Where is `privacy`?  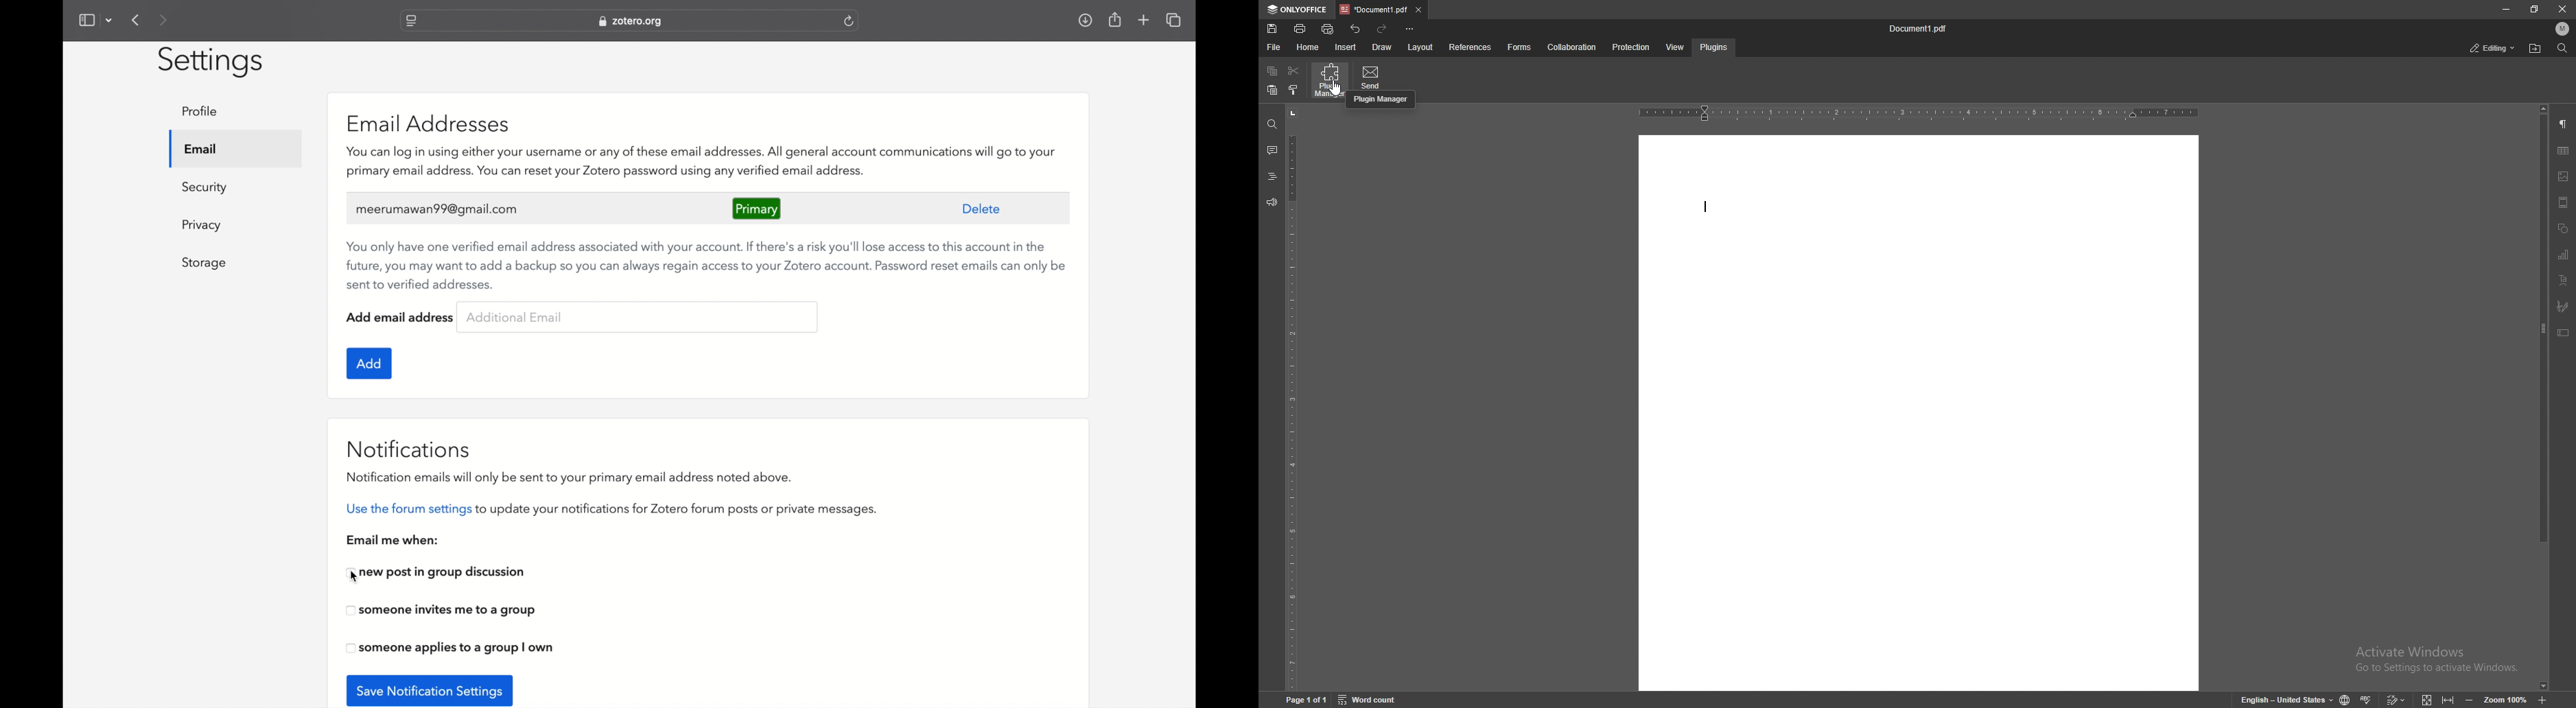
privacy is located at coordinates (203, 226).